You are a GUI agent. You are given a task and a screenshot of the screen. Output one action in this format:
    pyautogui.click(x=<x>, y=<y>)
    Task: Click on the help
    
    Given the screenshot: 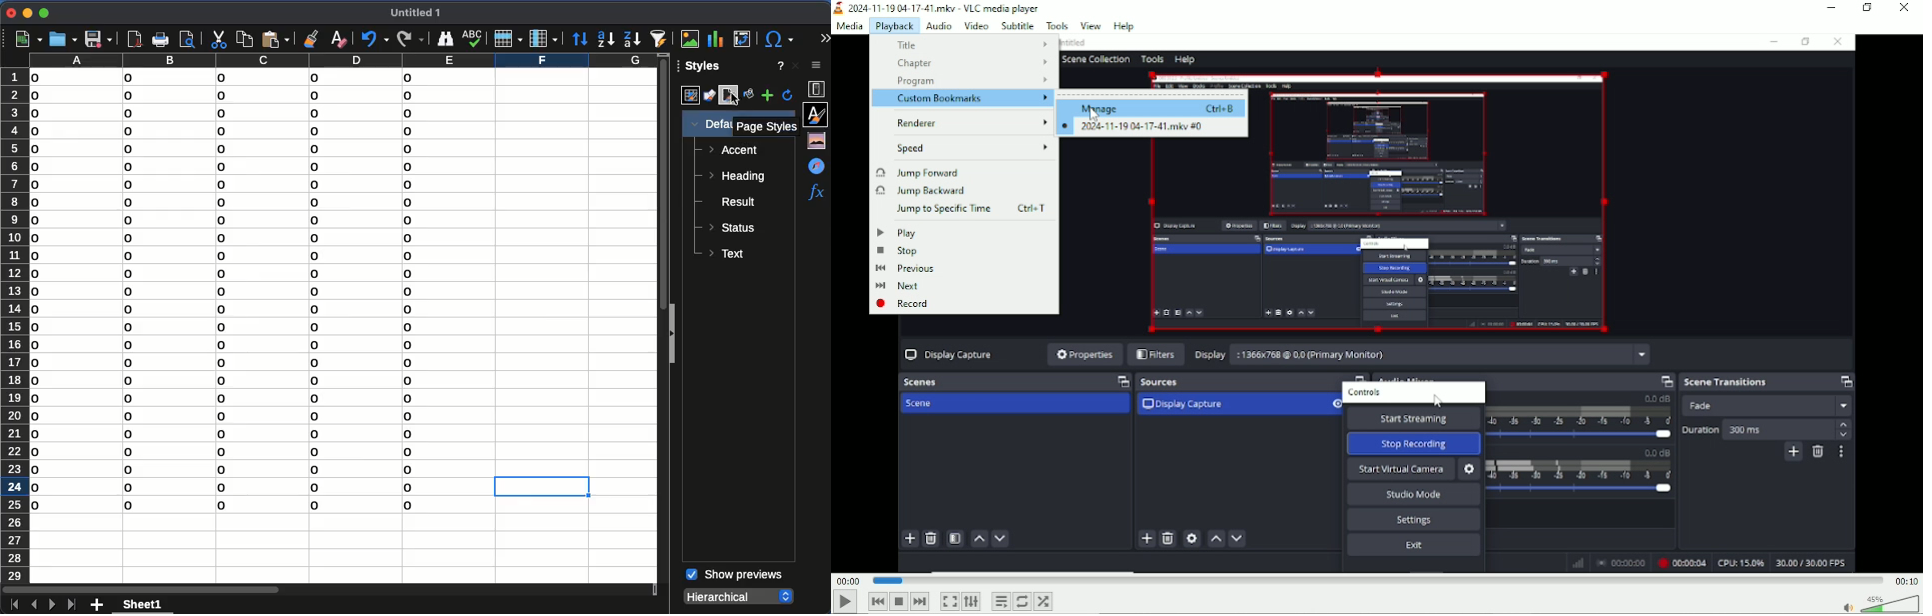 What is the action you would take?
    pyautogui.click(x=778, y=66)
    